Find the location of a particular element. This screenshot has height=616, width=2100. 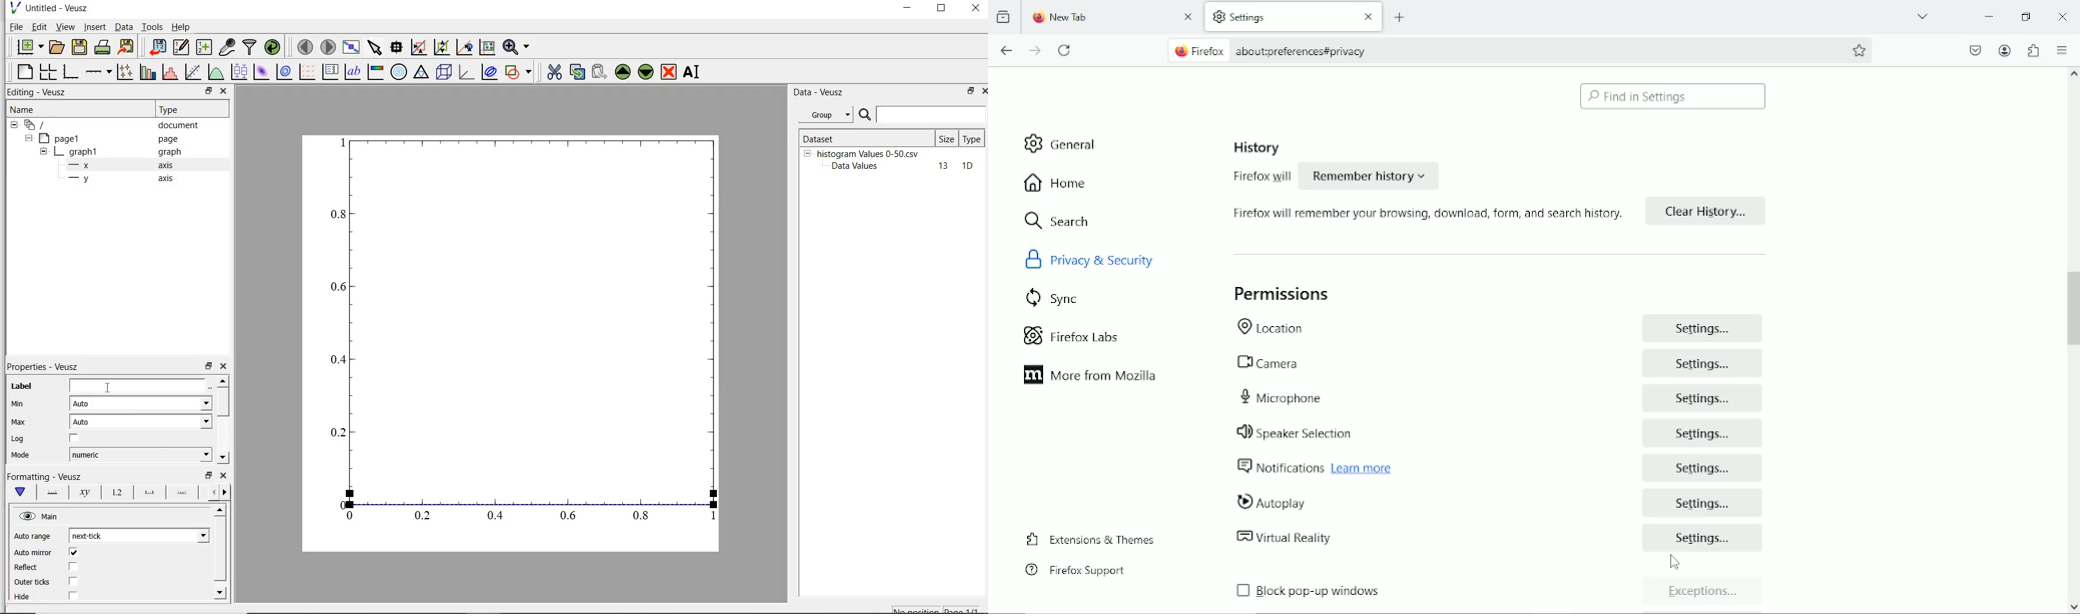

plot a function is located at coordinates (215, 72).